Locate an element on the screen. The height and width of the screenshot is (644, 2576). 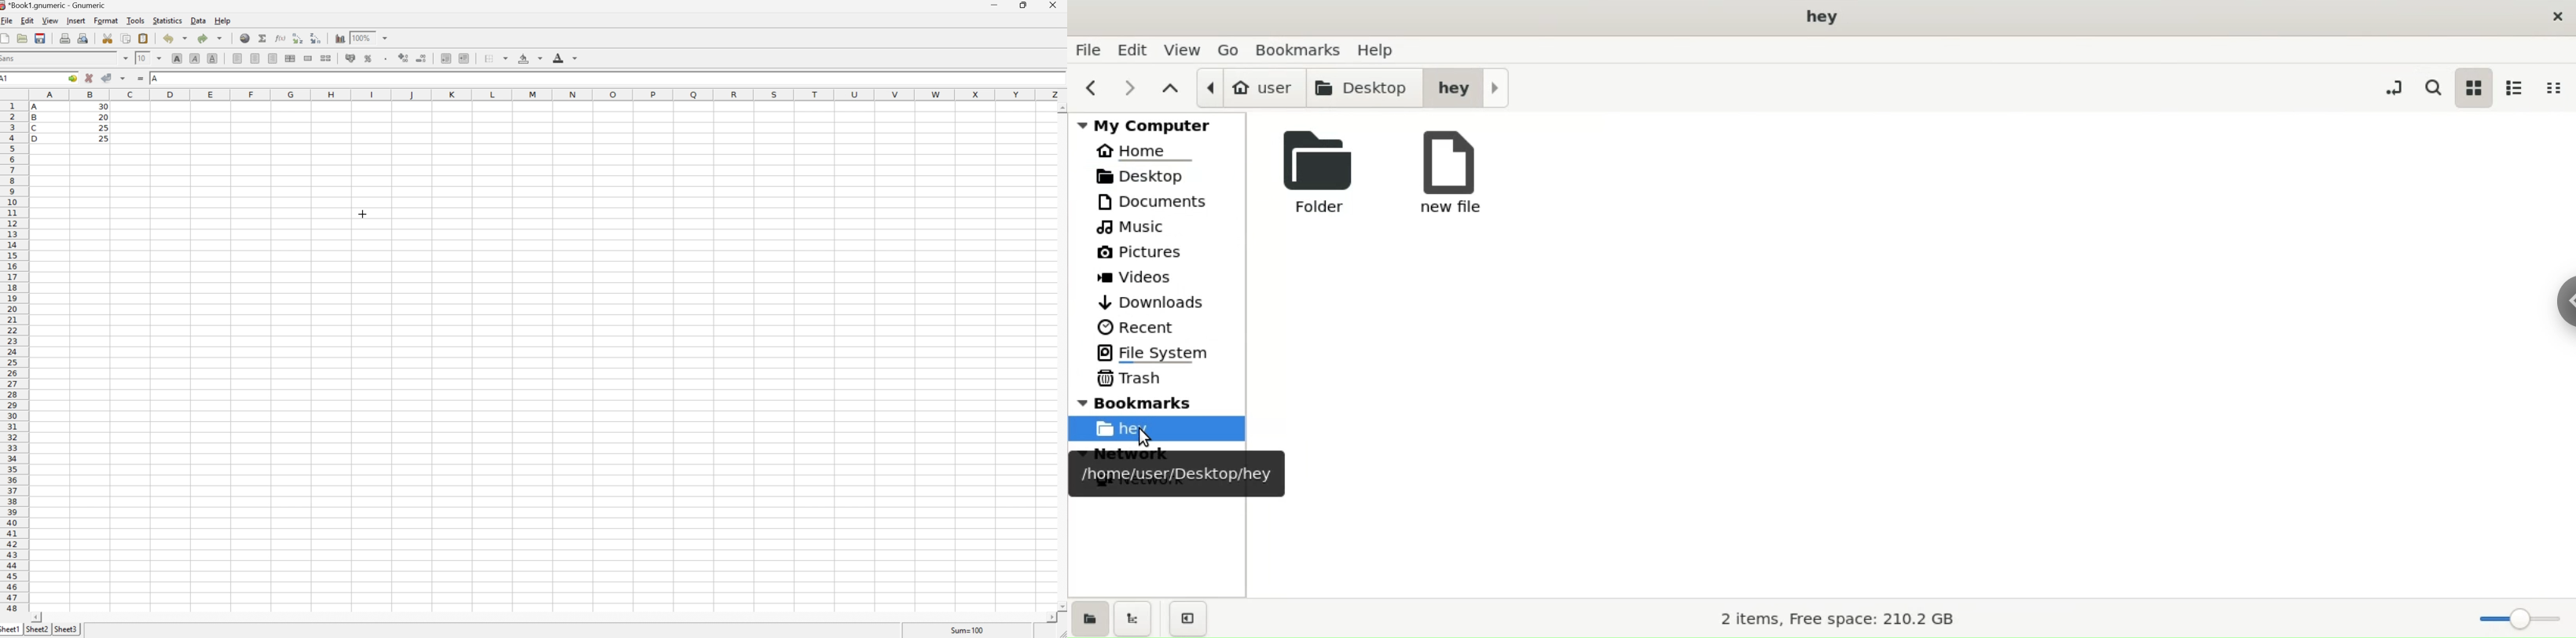
Sort the selected region in descending order based on the first column selected is located at coordinates (297, 37).